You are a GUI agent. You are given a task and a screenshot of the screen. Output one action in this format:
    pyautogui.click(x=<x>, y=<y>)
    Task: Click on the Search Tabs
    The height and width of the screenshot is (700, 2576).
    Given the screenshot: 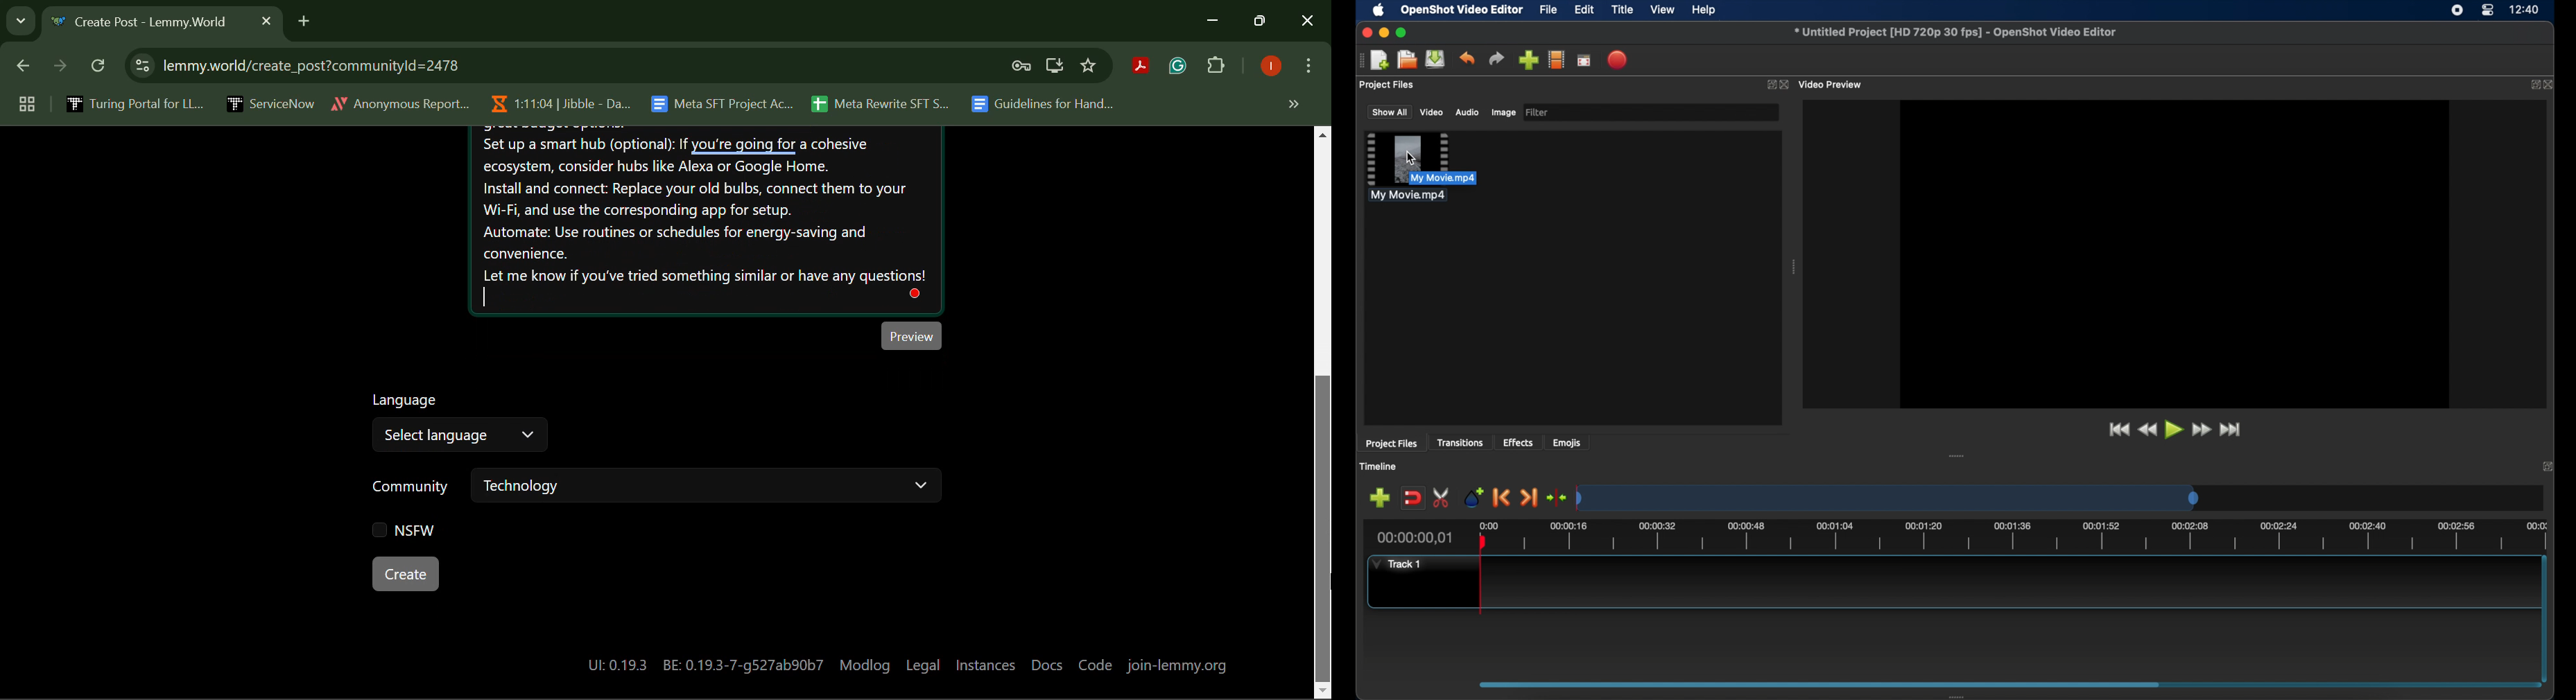 What is the action you would take?
    pyautogui.click(x=17, y=19)
    